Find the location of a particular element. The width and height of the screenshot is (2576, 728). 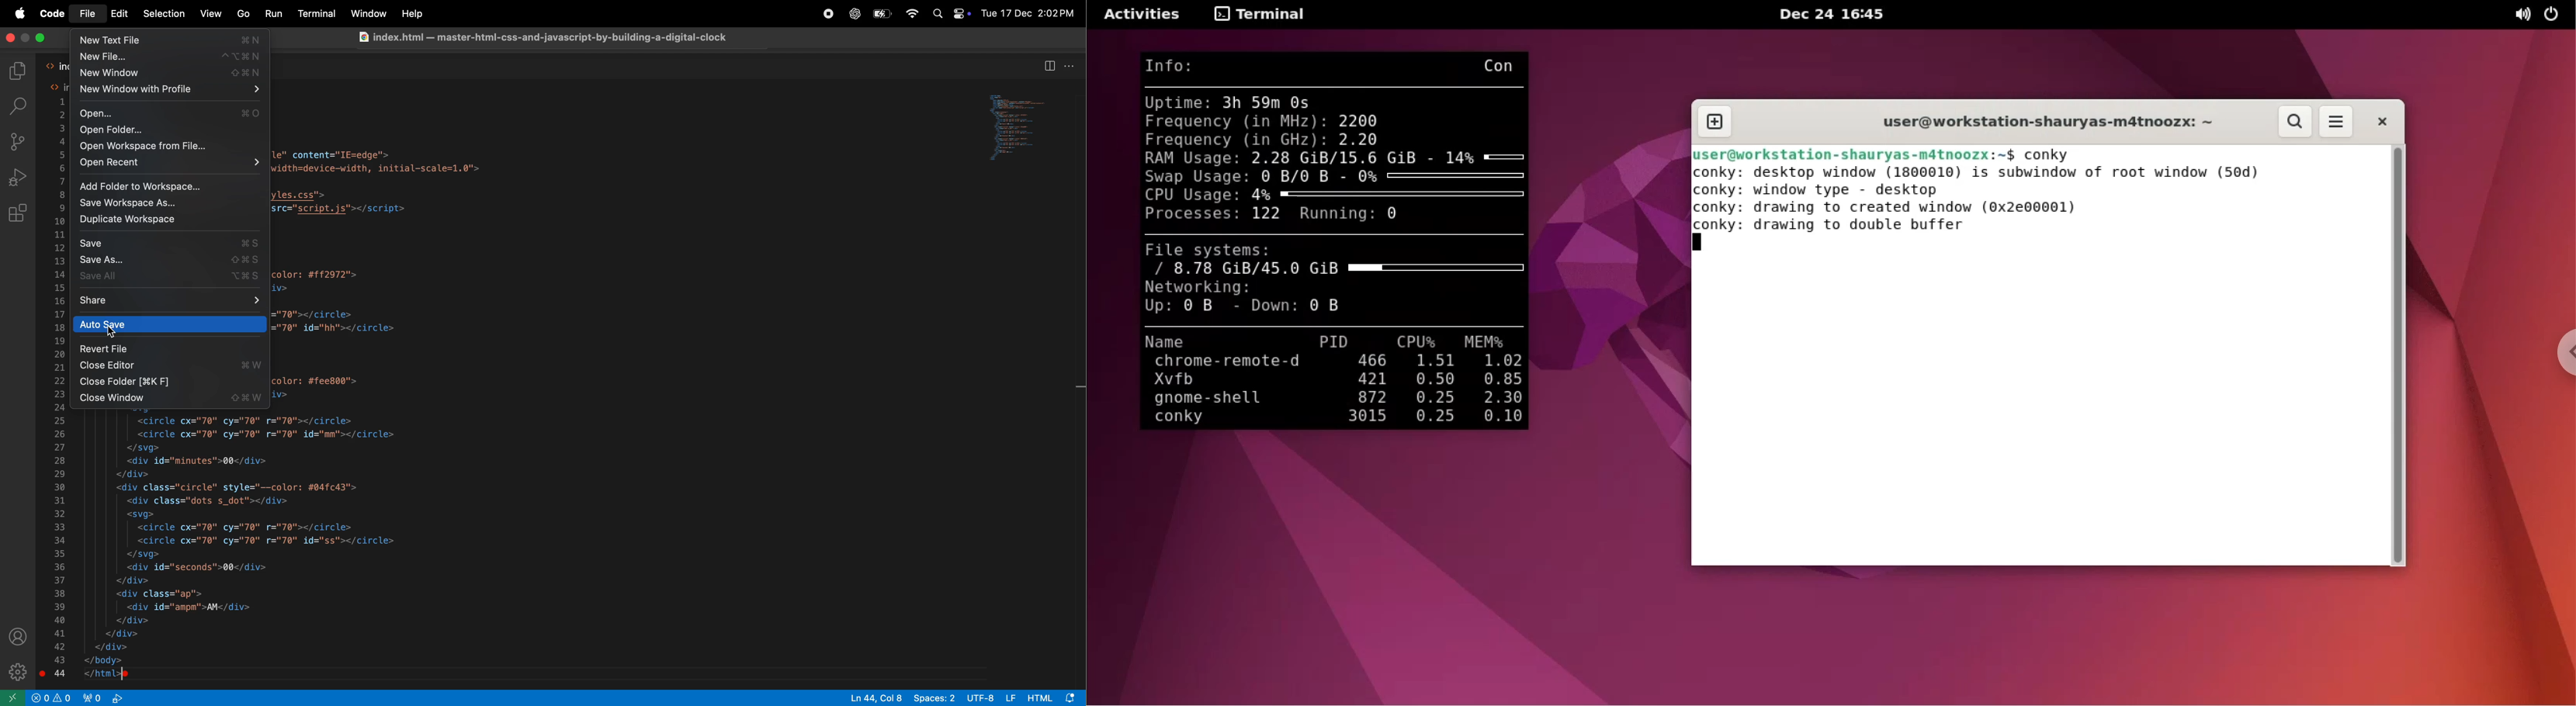

view port is located at coordinates (117, 697).